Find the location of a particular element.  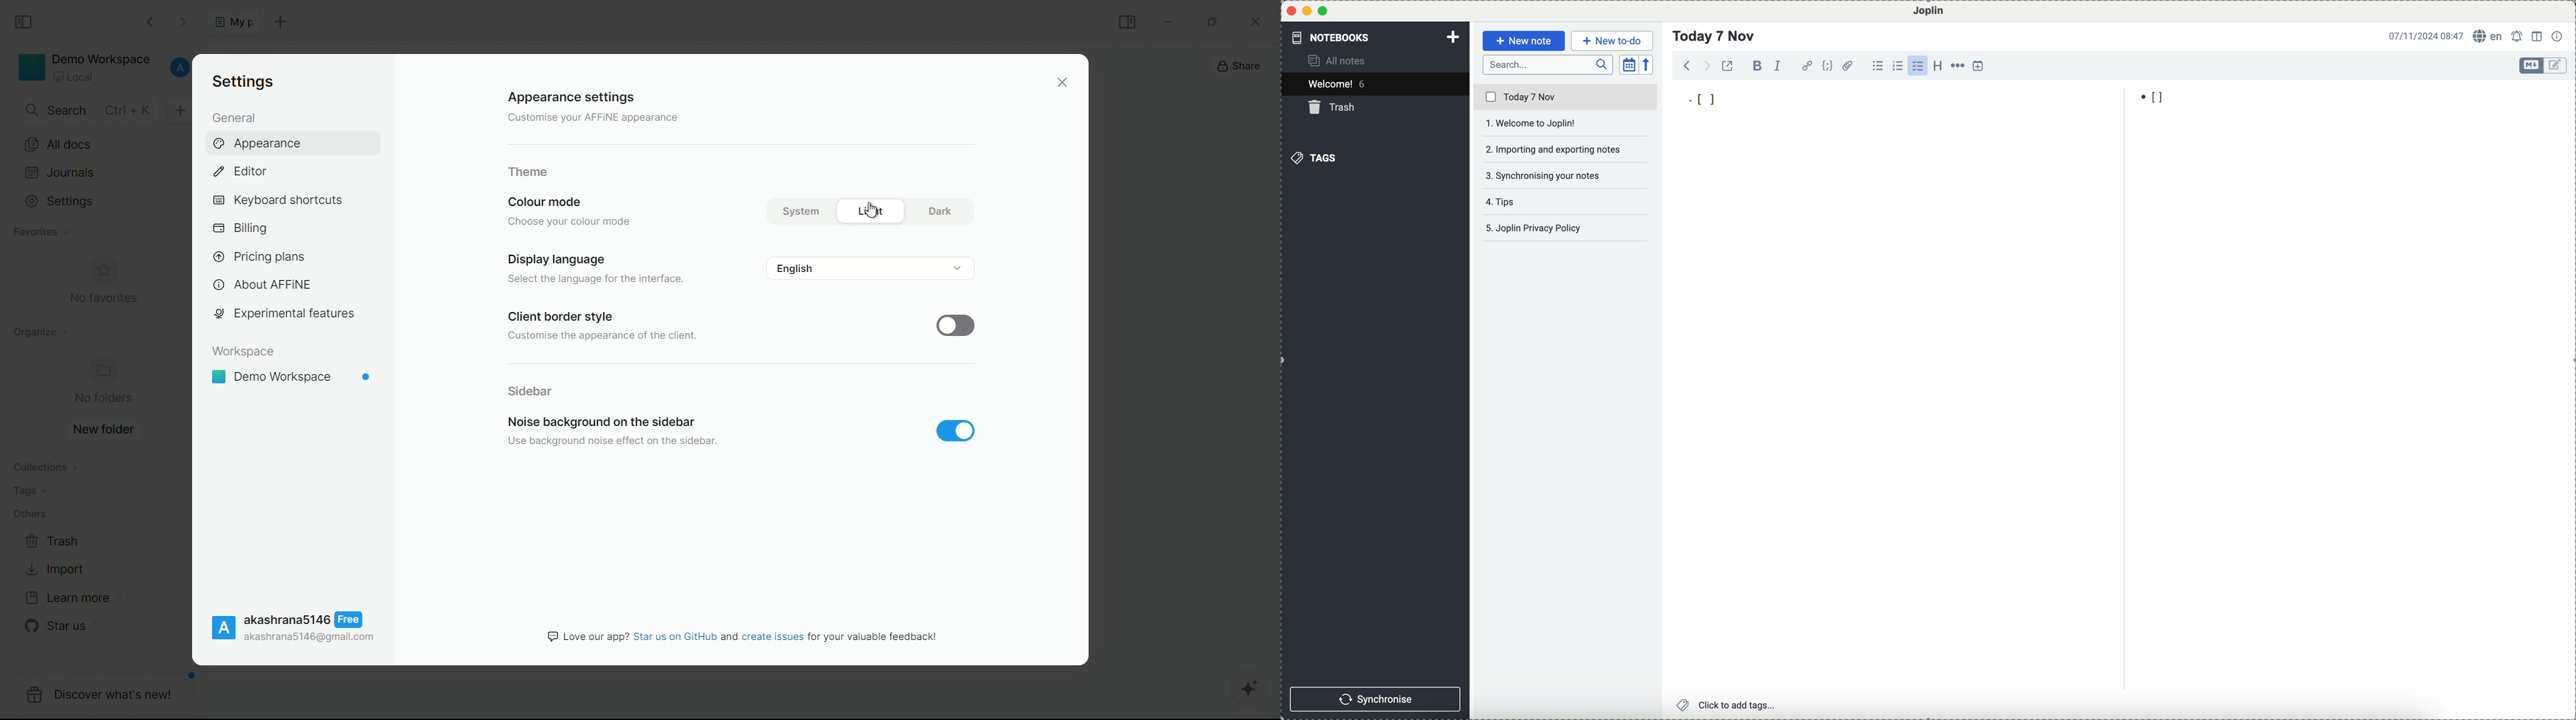

Settings is located at coordinates (242, 80).